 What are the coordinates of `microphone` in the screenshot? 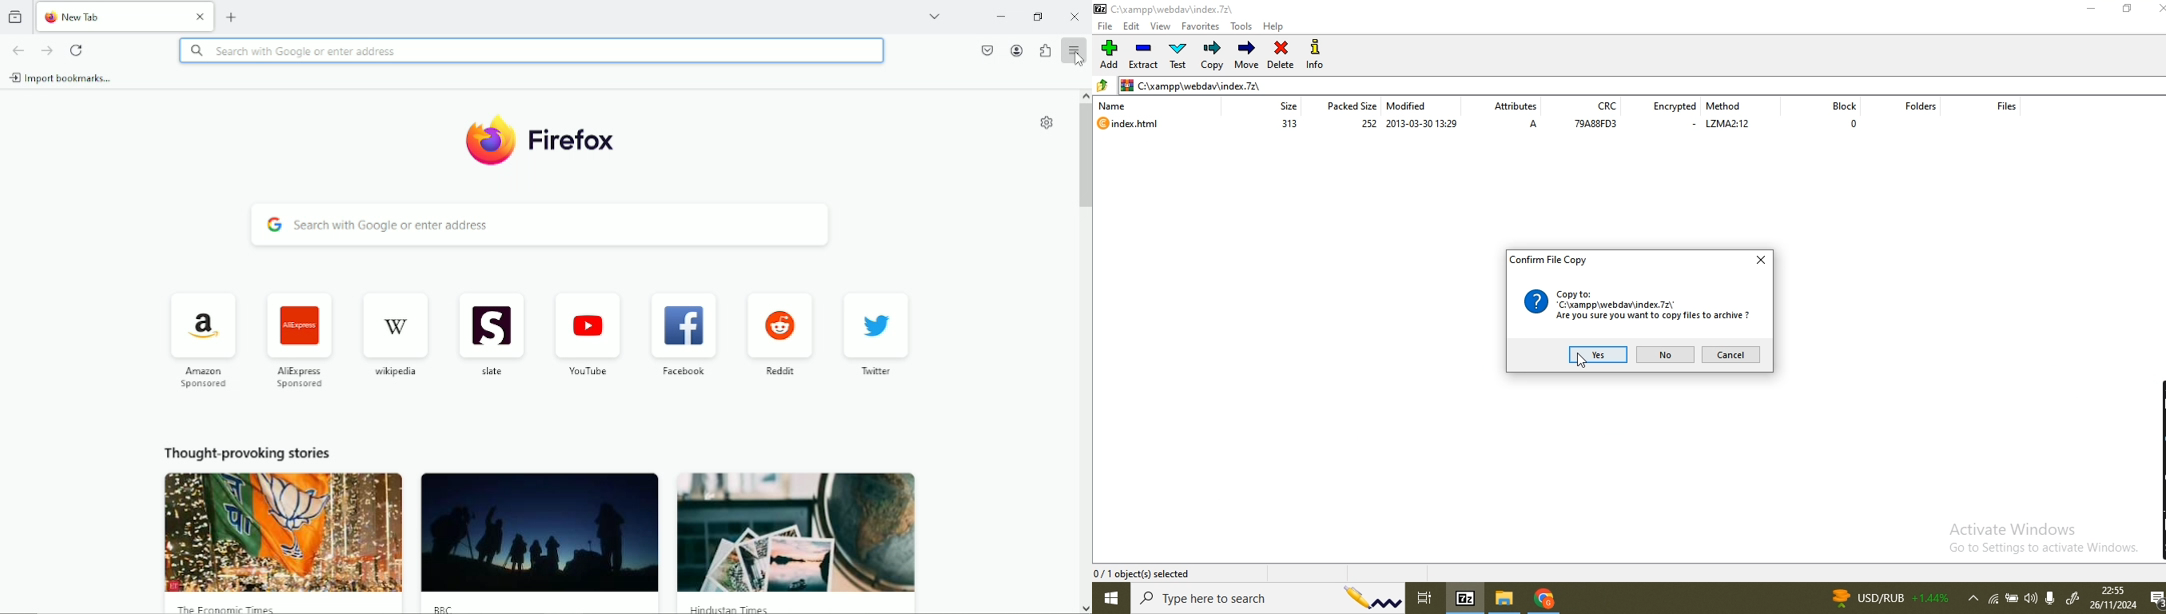 It's located at (2055, 596).